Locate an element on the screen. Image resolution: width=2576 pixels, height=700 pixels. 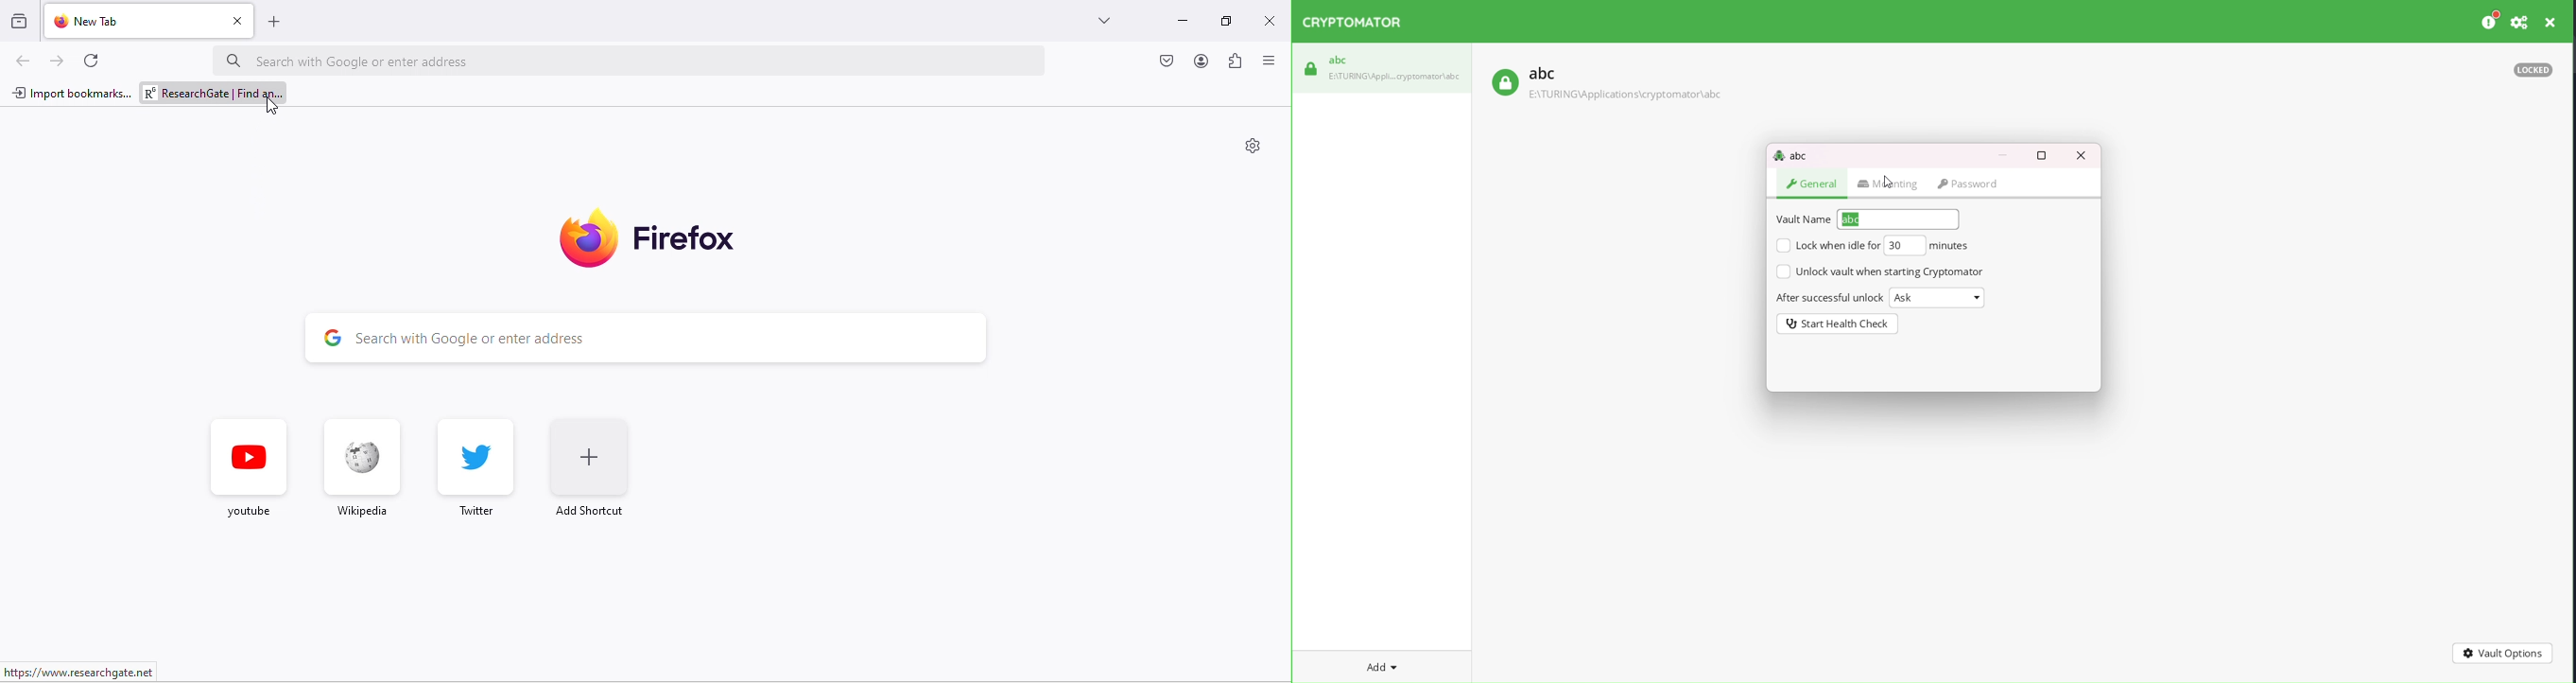
close is located at coordinates (1267, 20).